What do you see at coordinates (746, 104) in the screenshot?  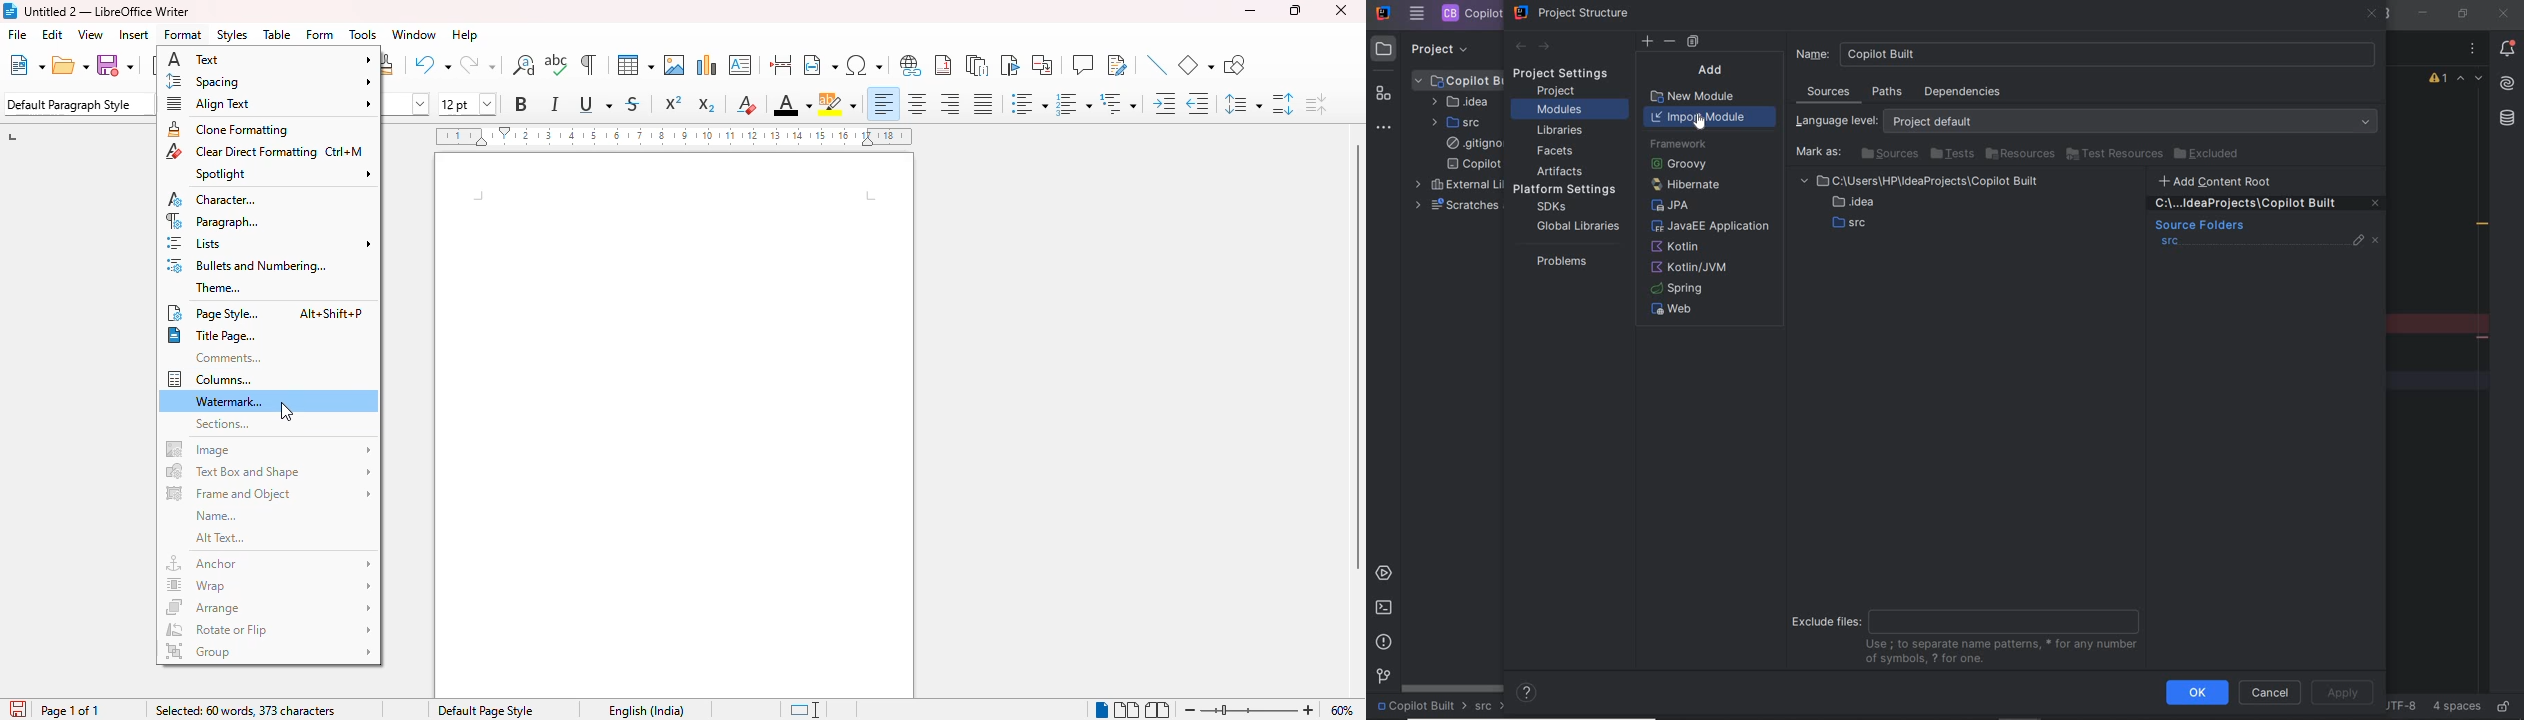 I see `clear direct formatting` at bounding box center [746, 104].